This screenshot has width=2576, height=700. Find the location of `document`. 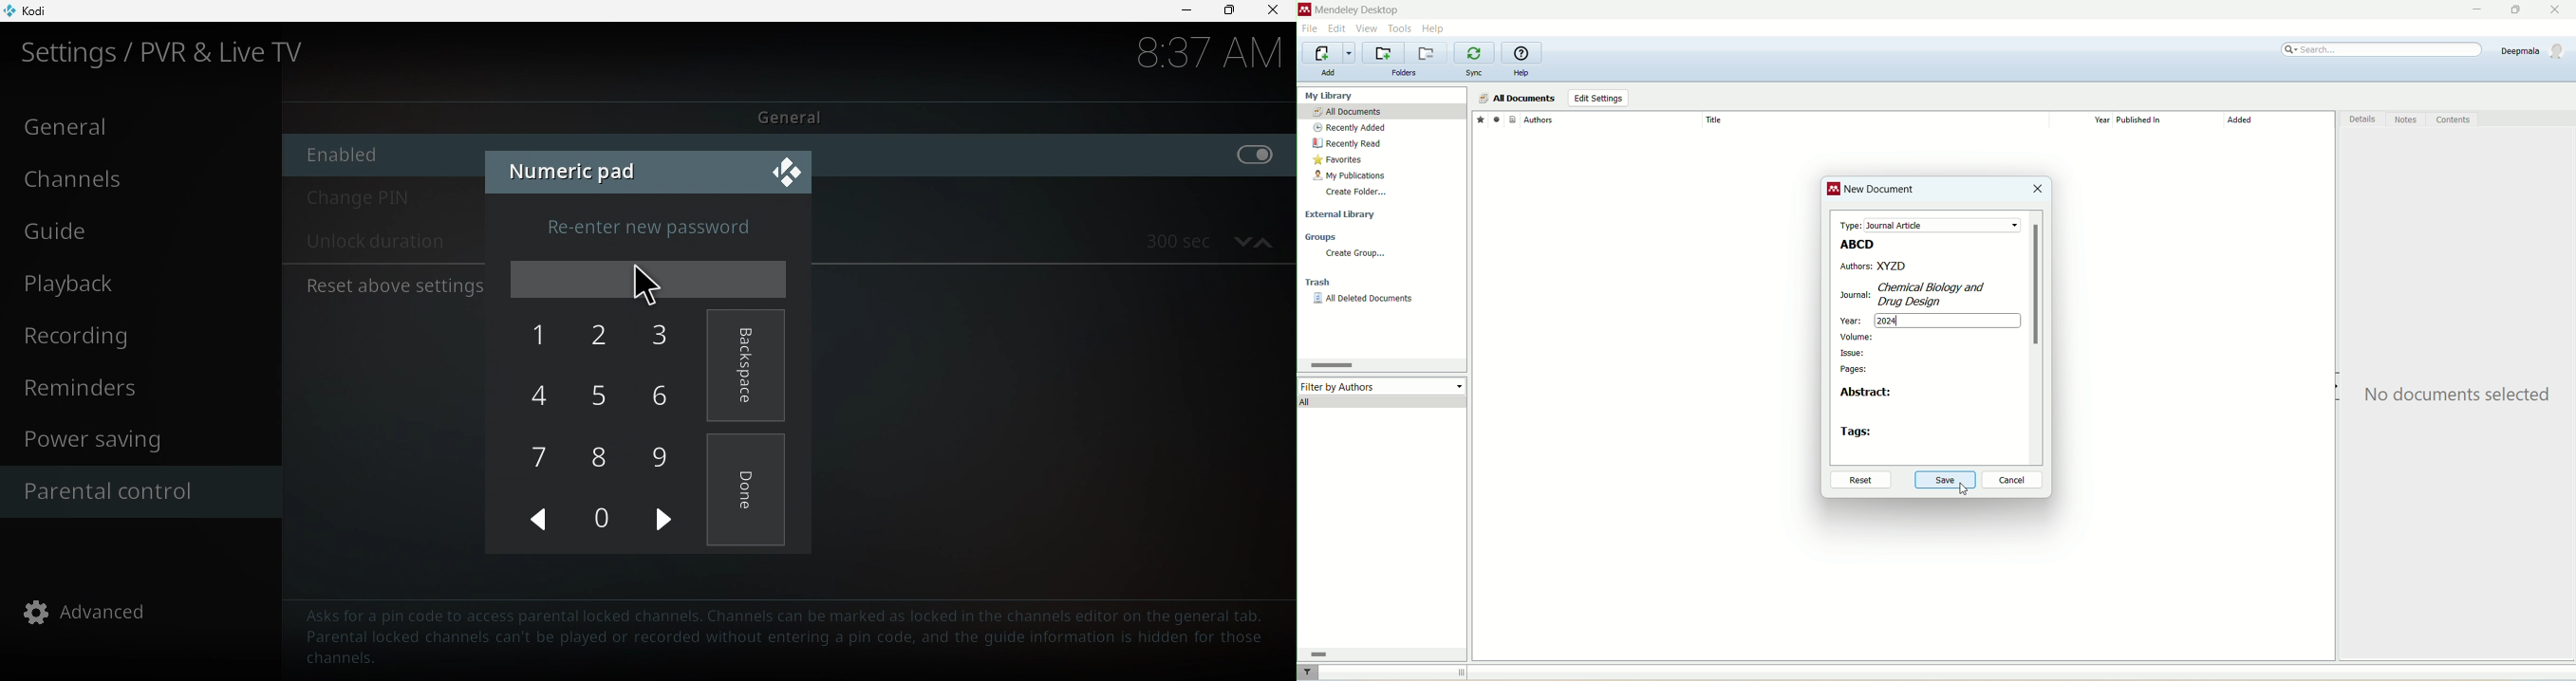

document is located at coordinates (1513, 119).